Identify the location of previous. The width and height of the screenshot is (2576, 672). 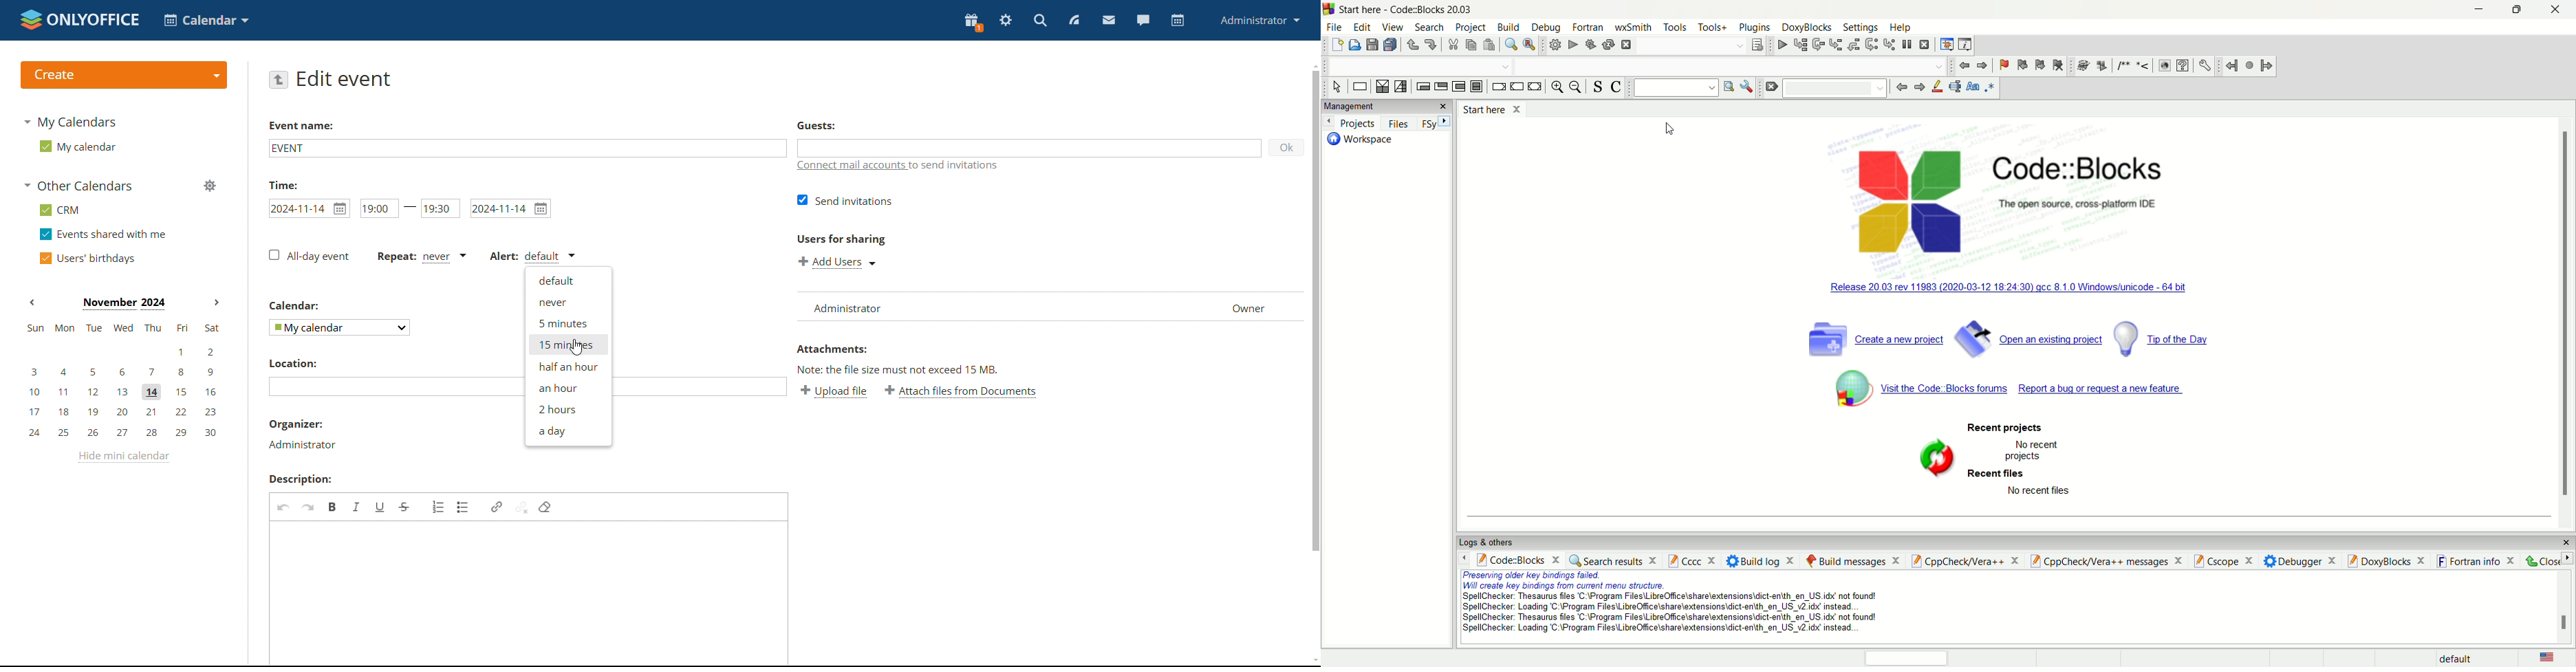
(1901, 88).